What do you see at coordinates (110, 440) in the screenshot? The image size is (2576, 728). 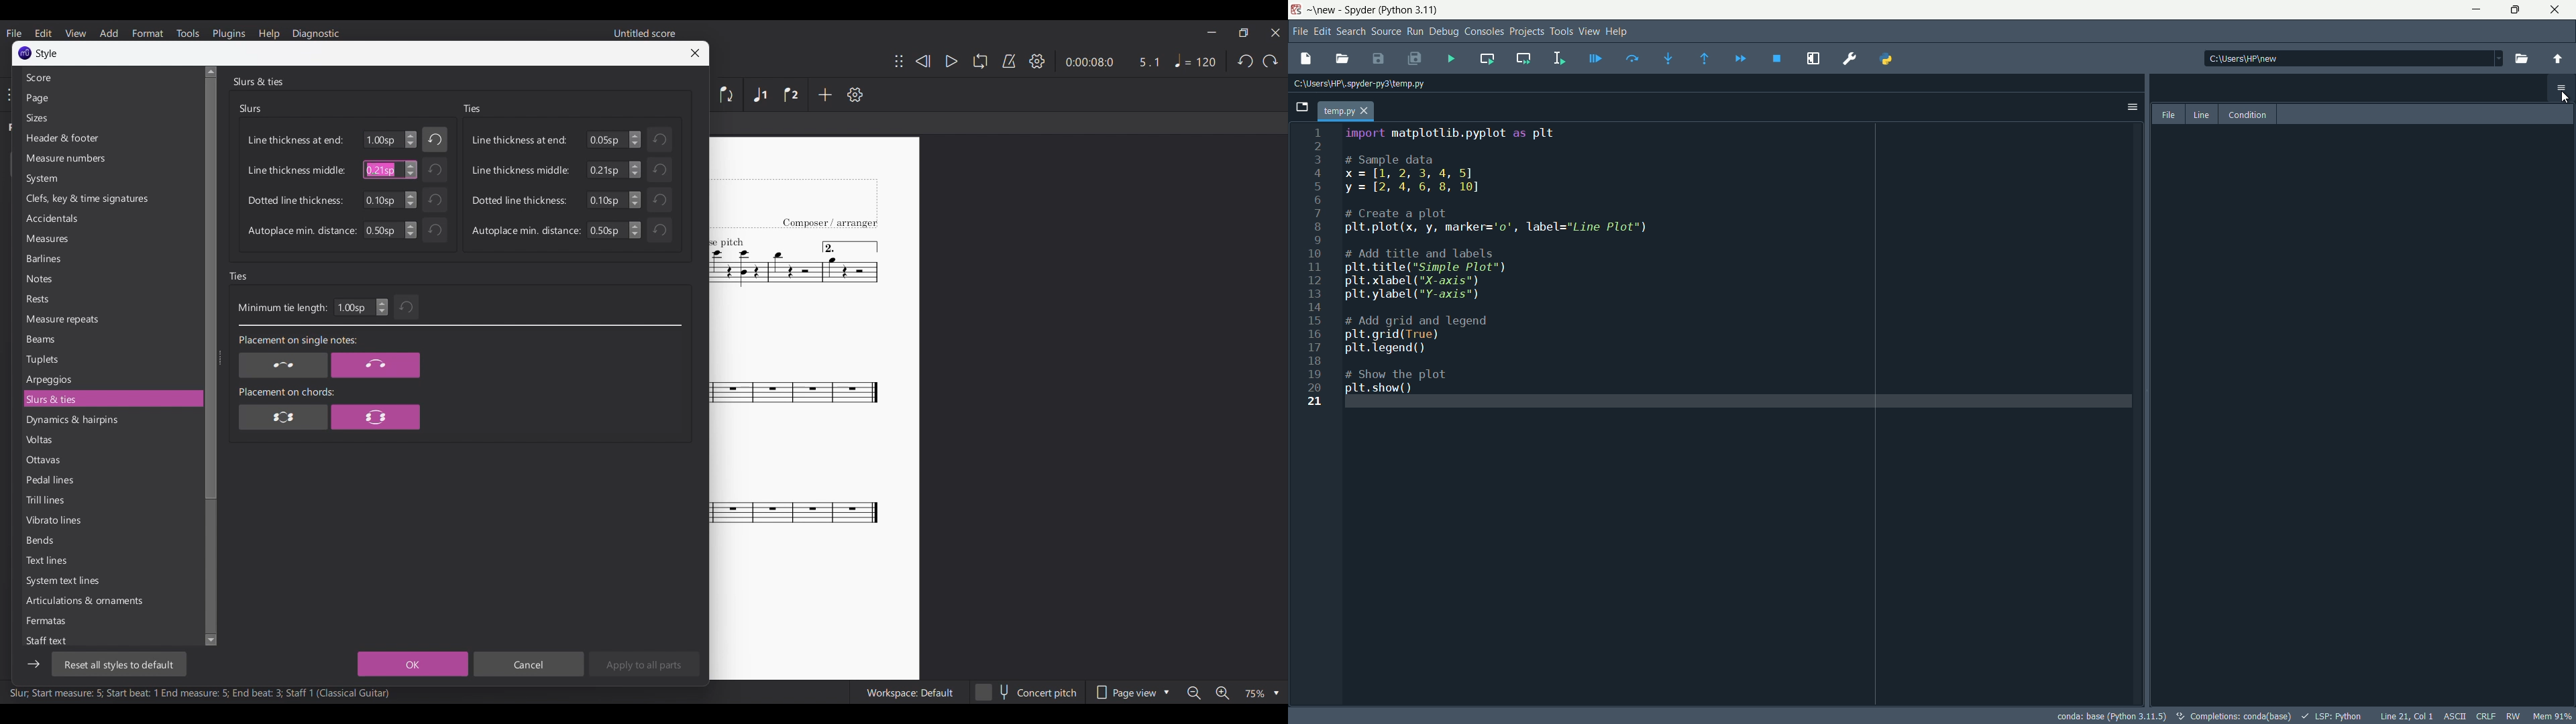 I see `Voltas` at bounding box center [110, 440].